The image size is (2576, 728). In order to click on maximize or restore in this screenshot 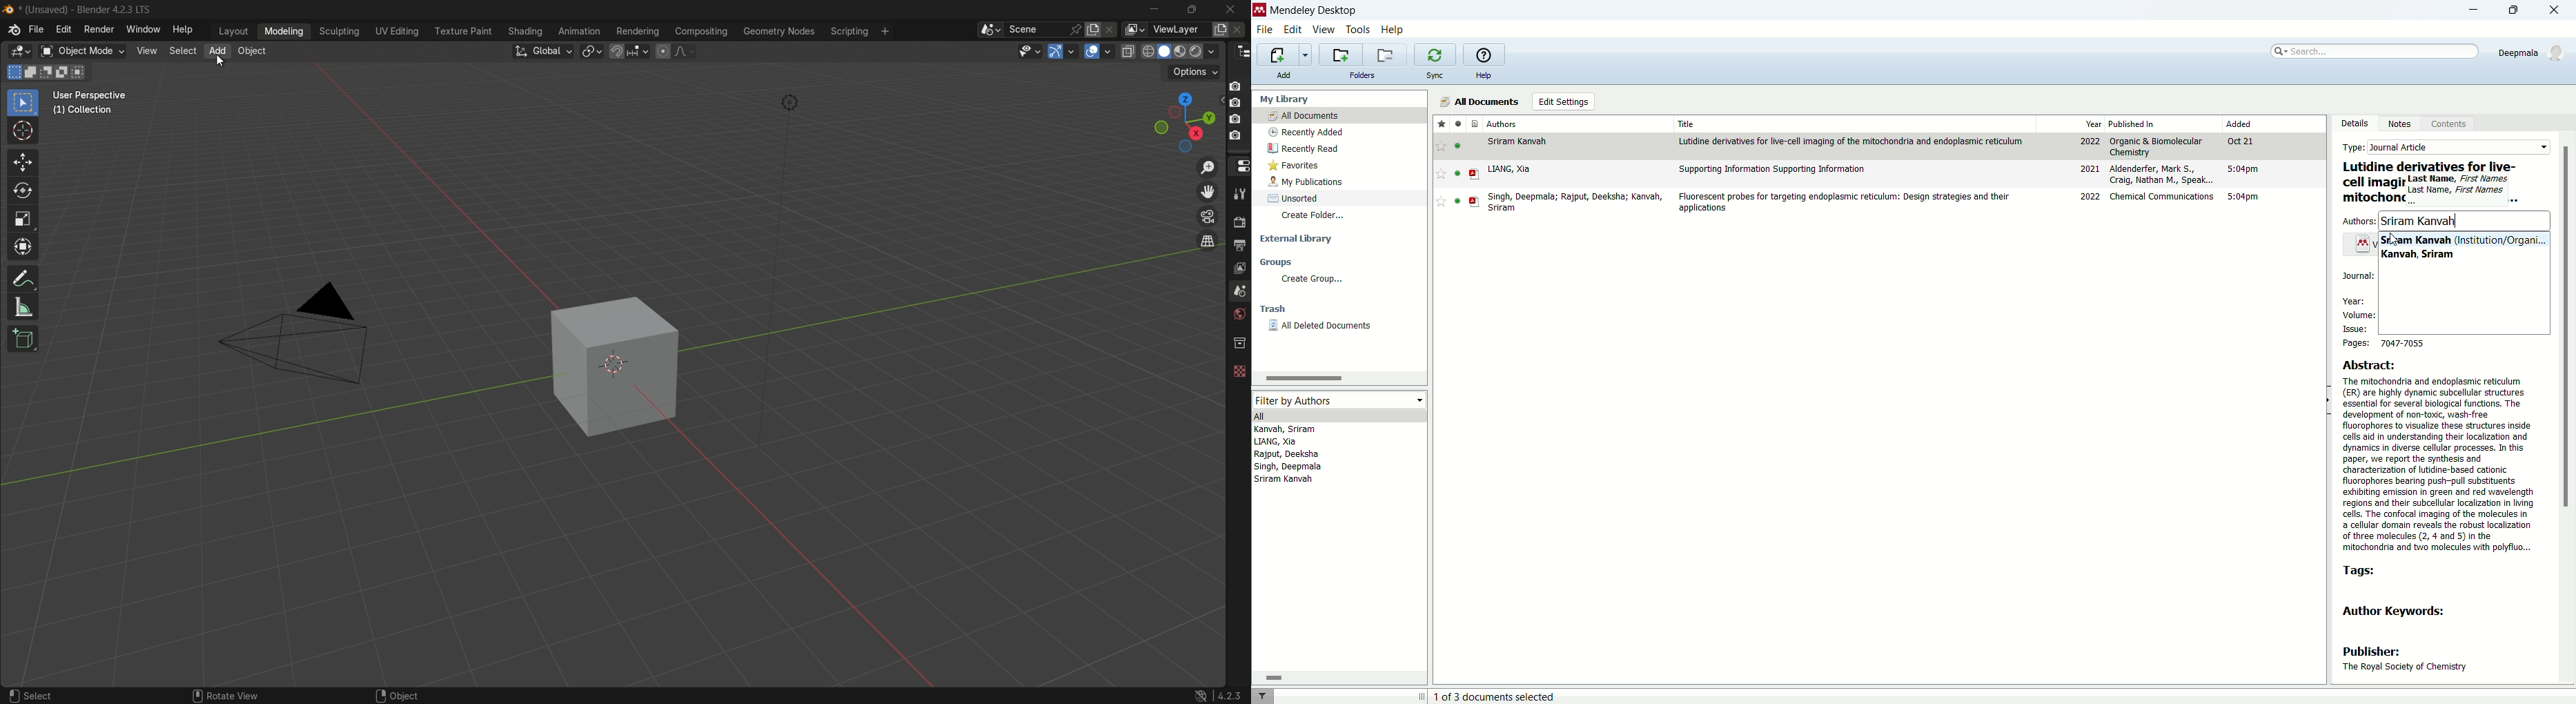, I will do `click(1193, 10)`.